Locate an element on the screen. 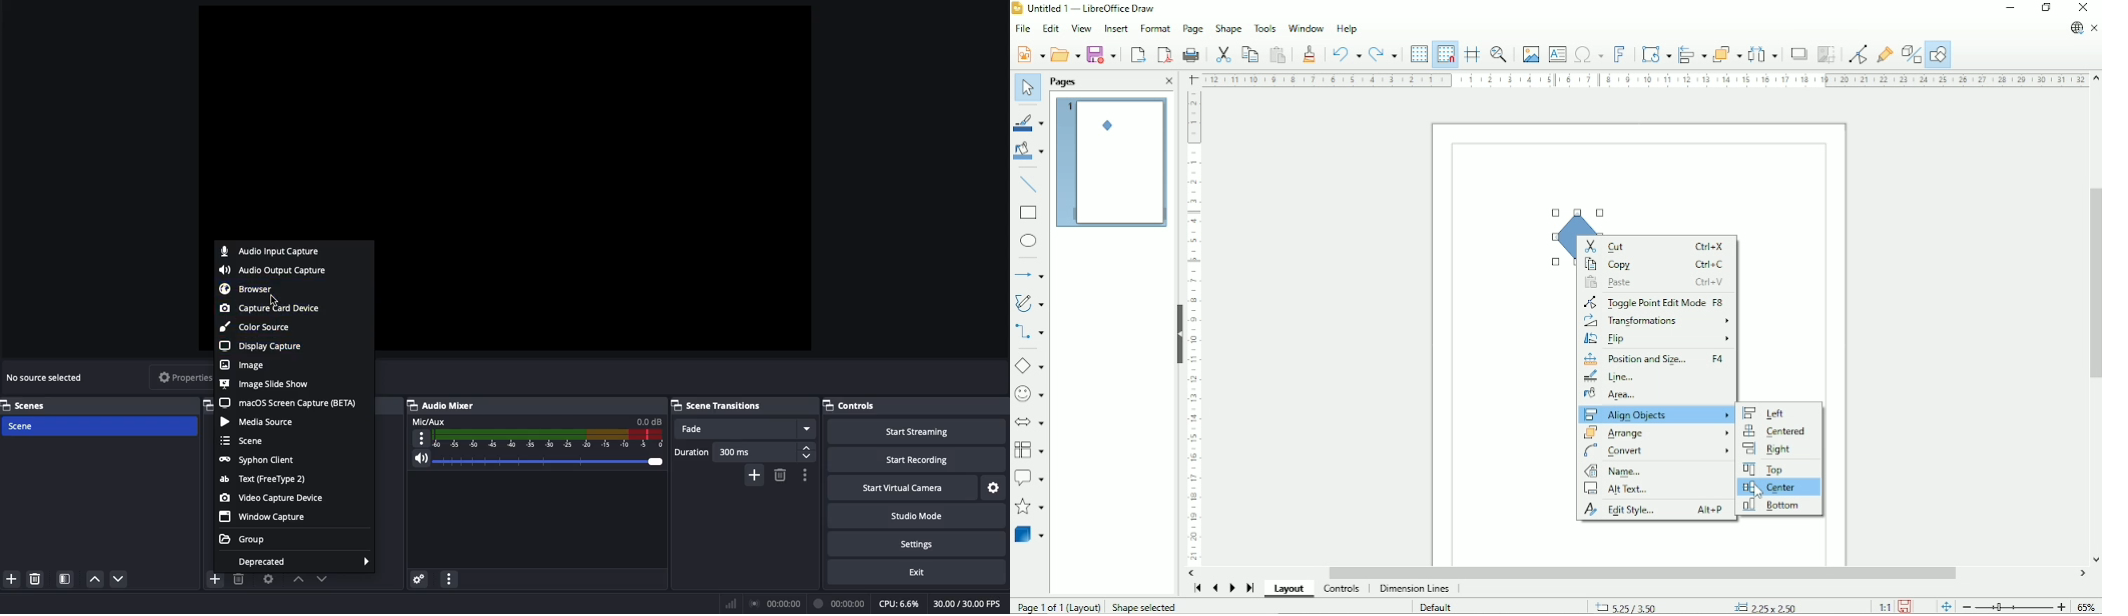 The image size is (2128, 616). Flip is located at coordinates (1656, 341).